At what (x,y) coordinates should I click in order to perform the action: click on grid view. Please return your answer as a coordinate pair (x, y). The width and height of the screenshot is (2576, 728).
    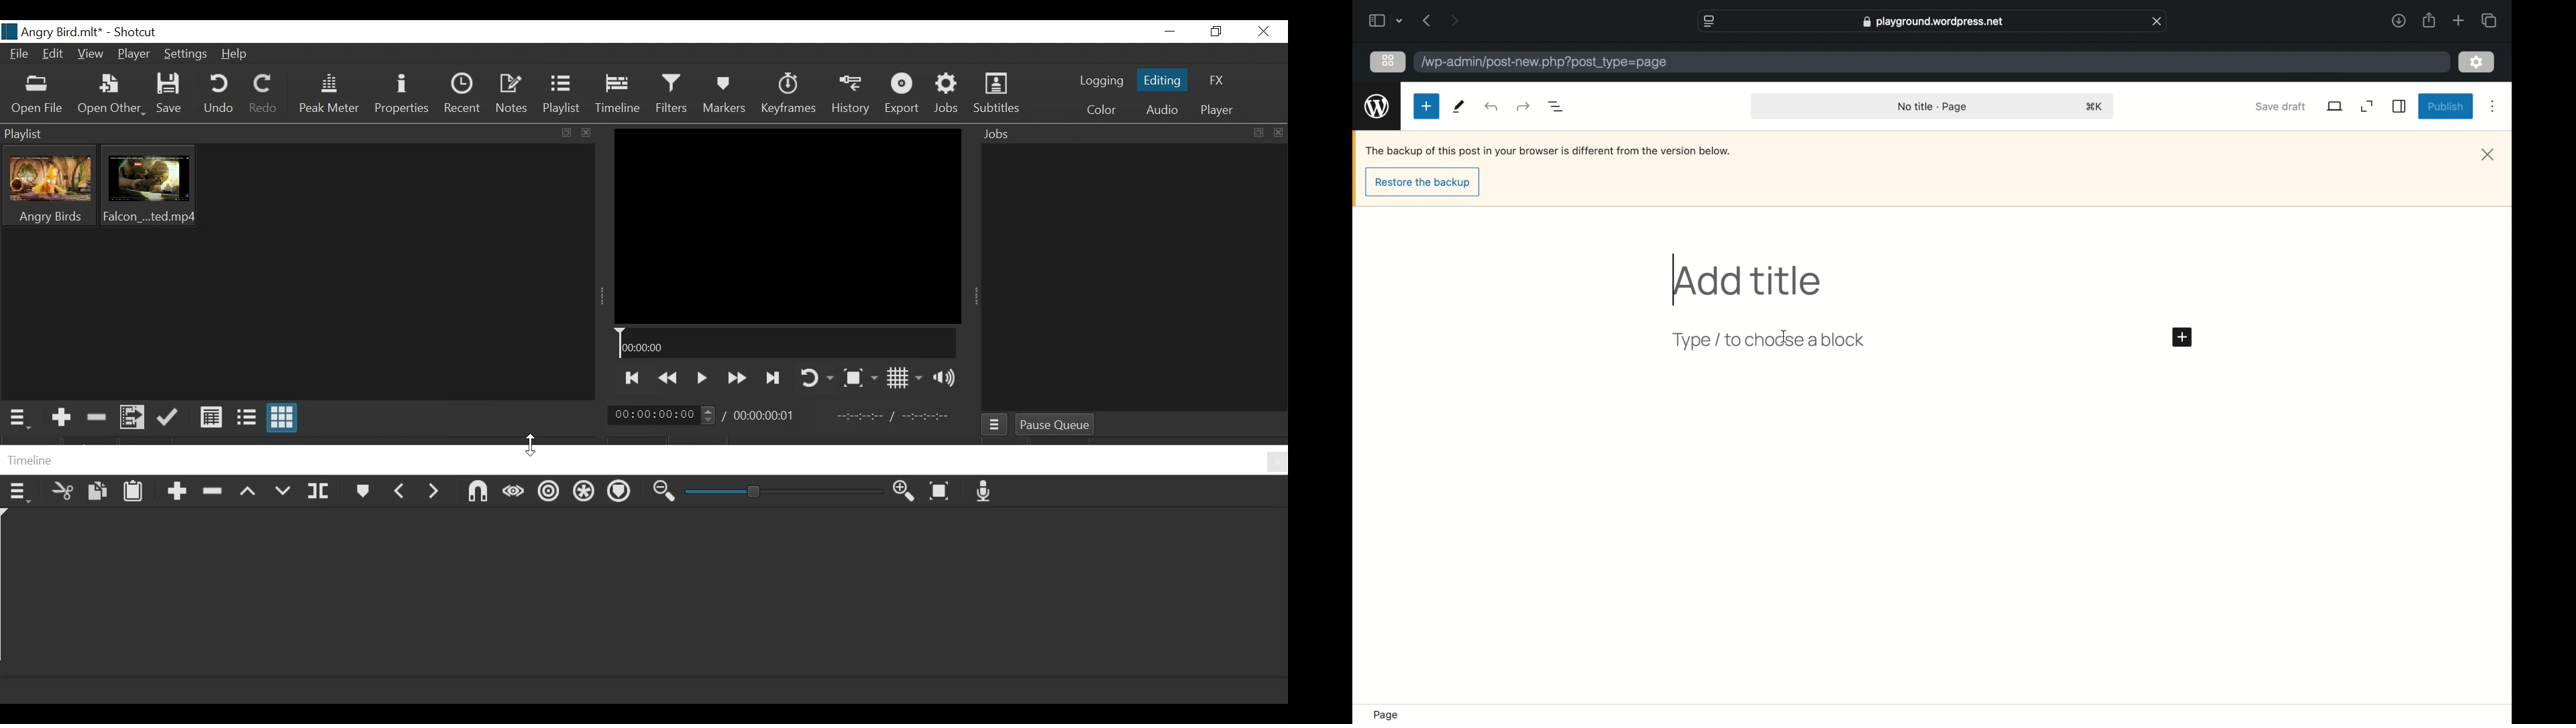
    Looking at the image, I should click on (1388, 61).